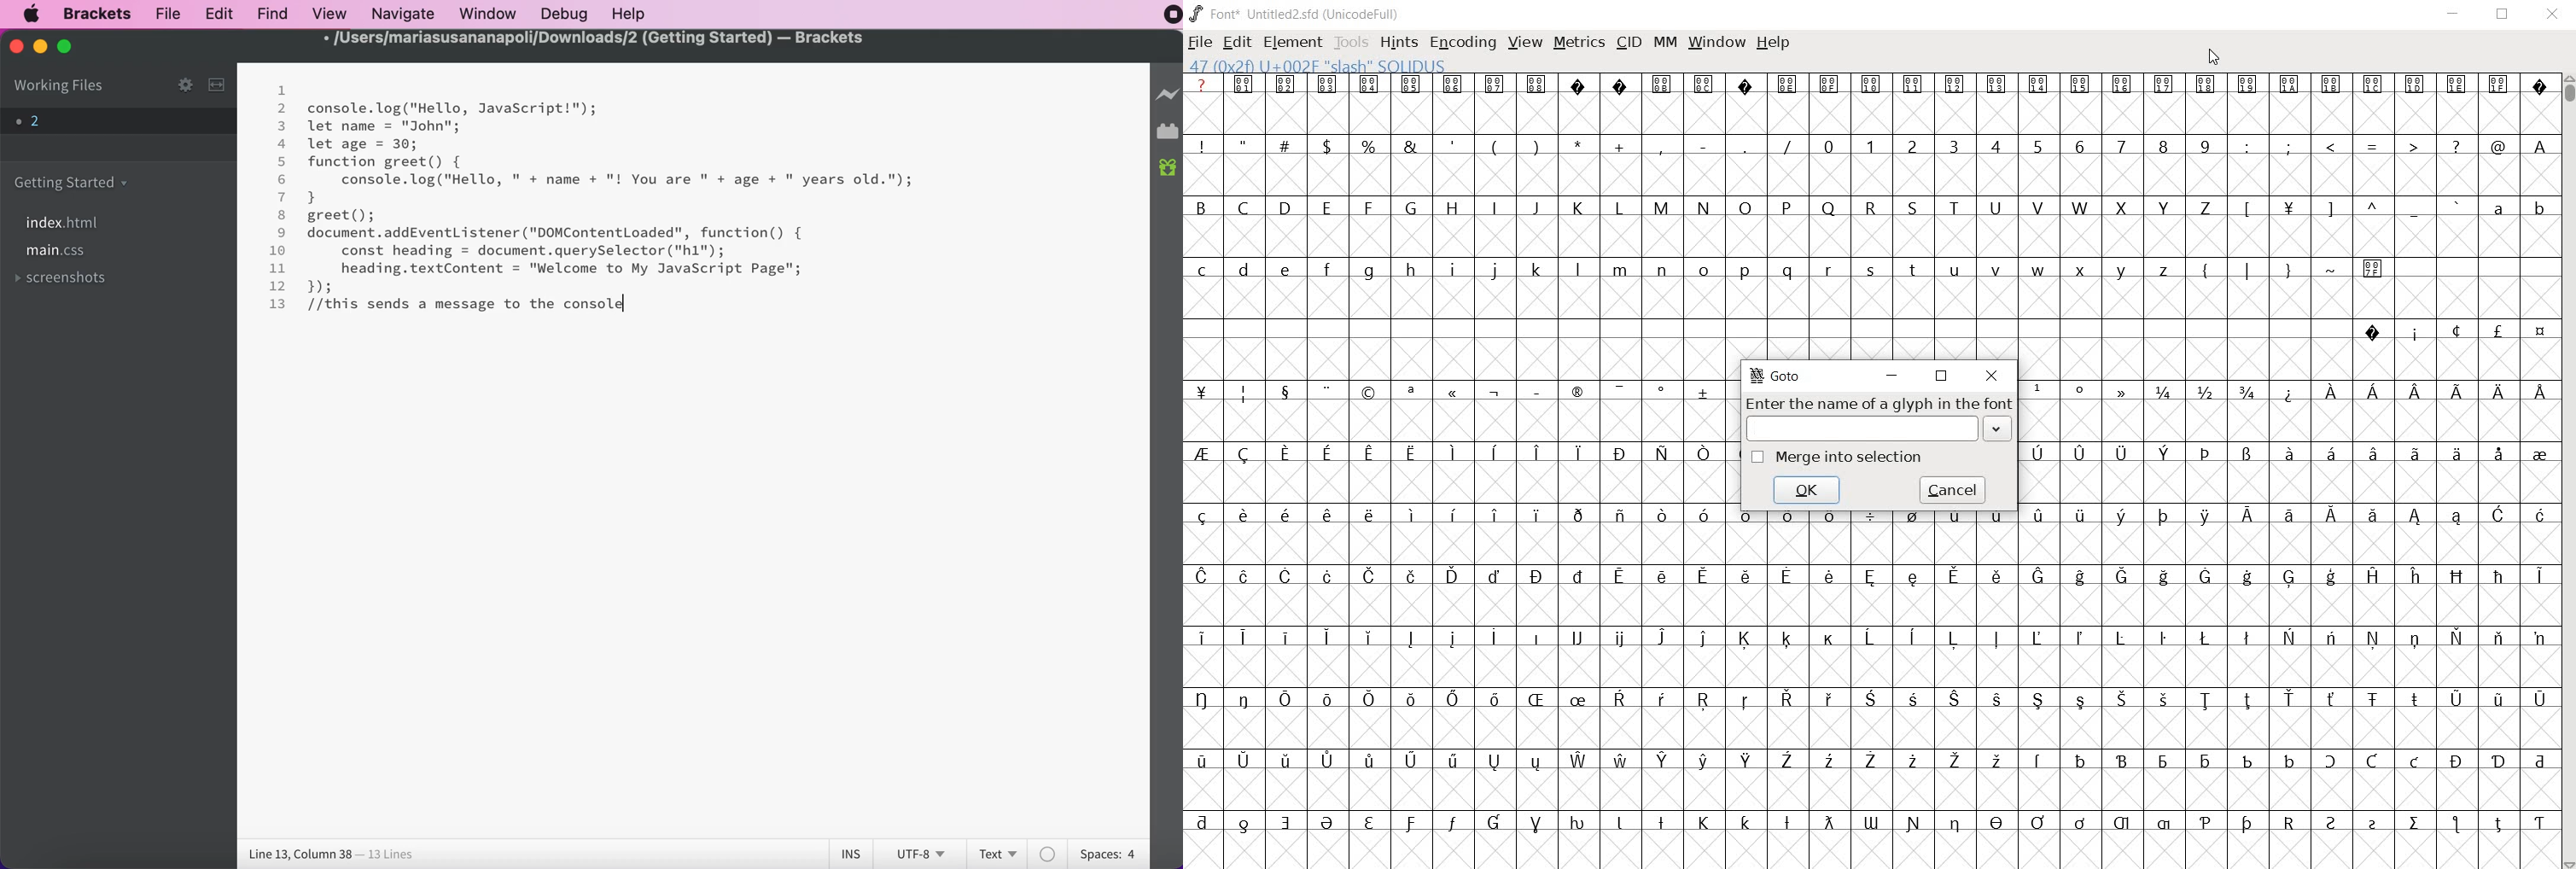  I want to click on window, so click(486, 15).